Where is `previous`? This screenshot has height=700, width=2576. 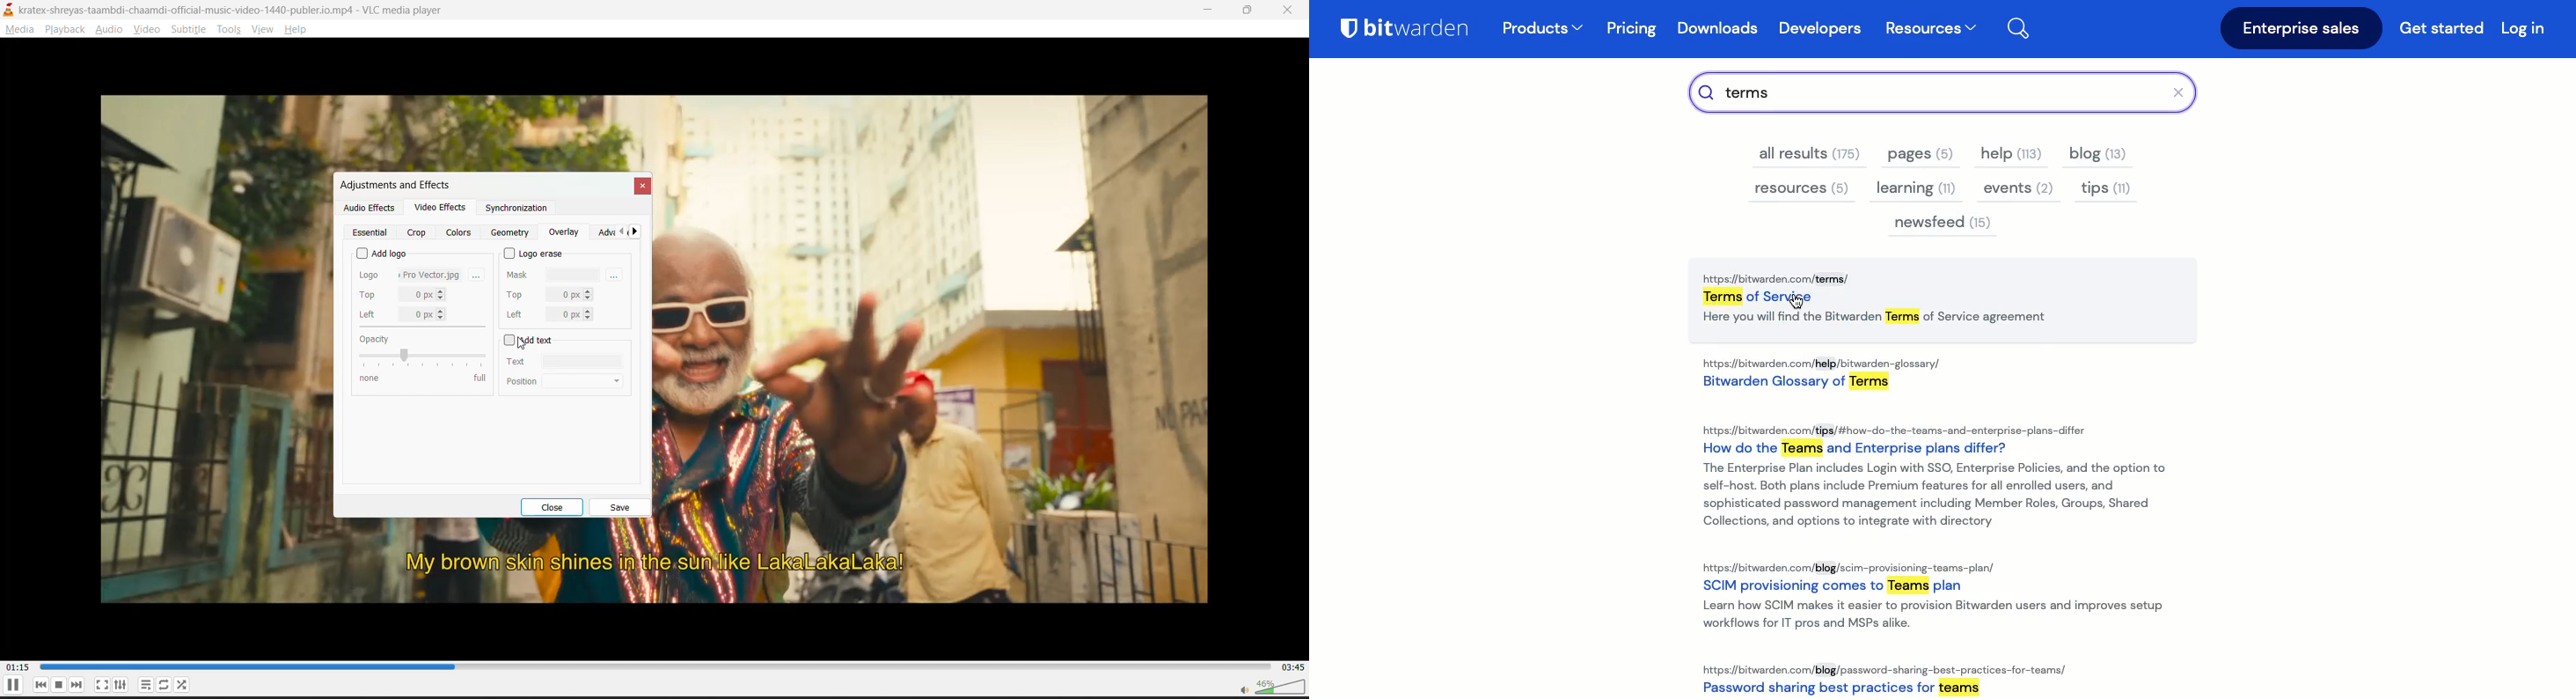 previous is located at coordinates (619, 233).